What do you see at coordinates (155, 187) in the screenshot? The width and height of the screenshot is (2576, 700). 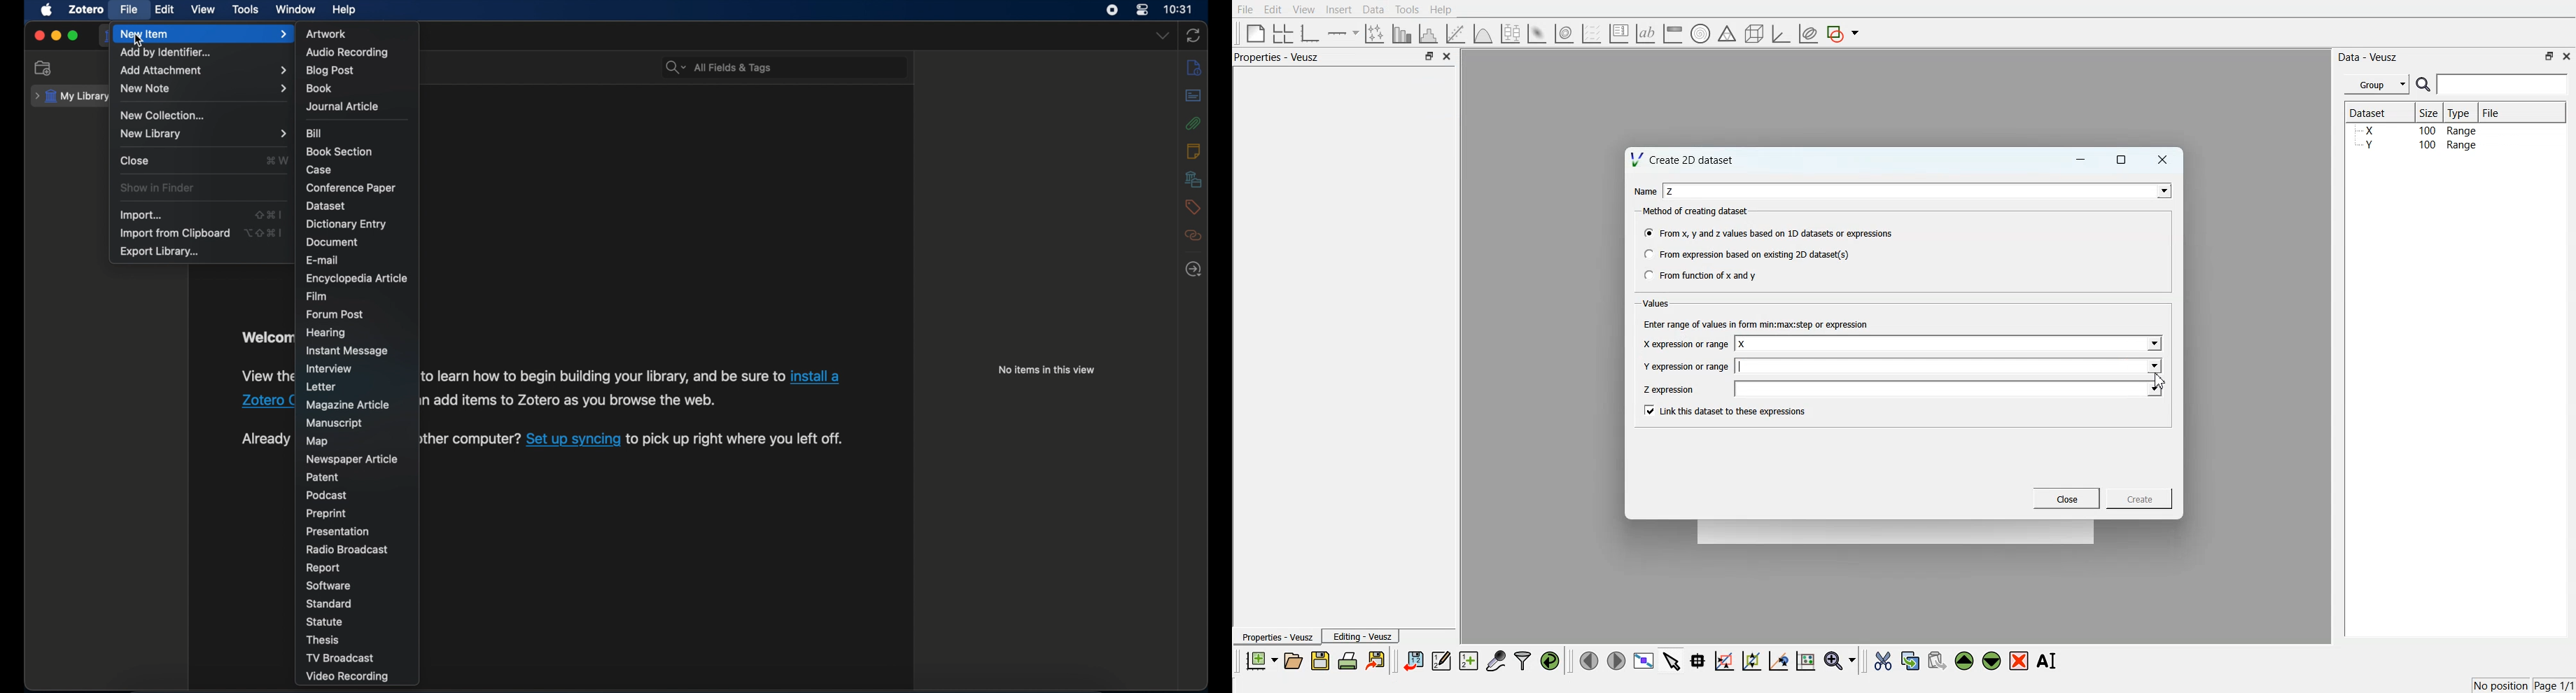 I see `show in finder` at bounding box center [155, 187].